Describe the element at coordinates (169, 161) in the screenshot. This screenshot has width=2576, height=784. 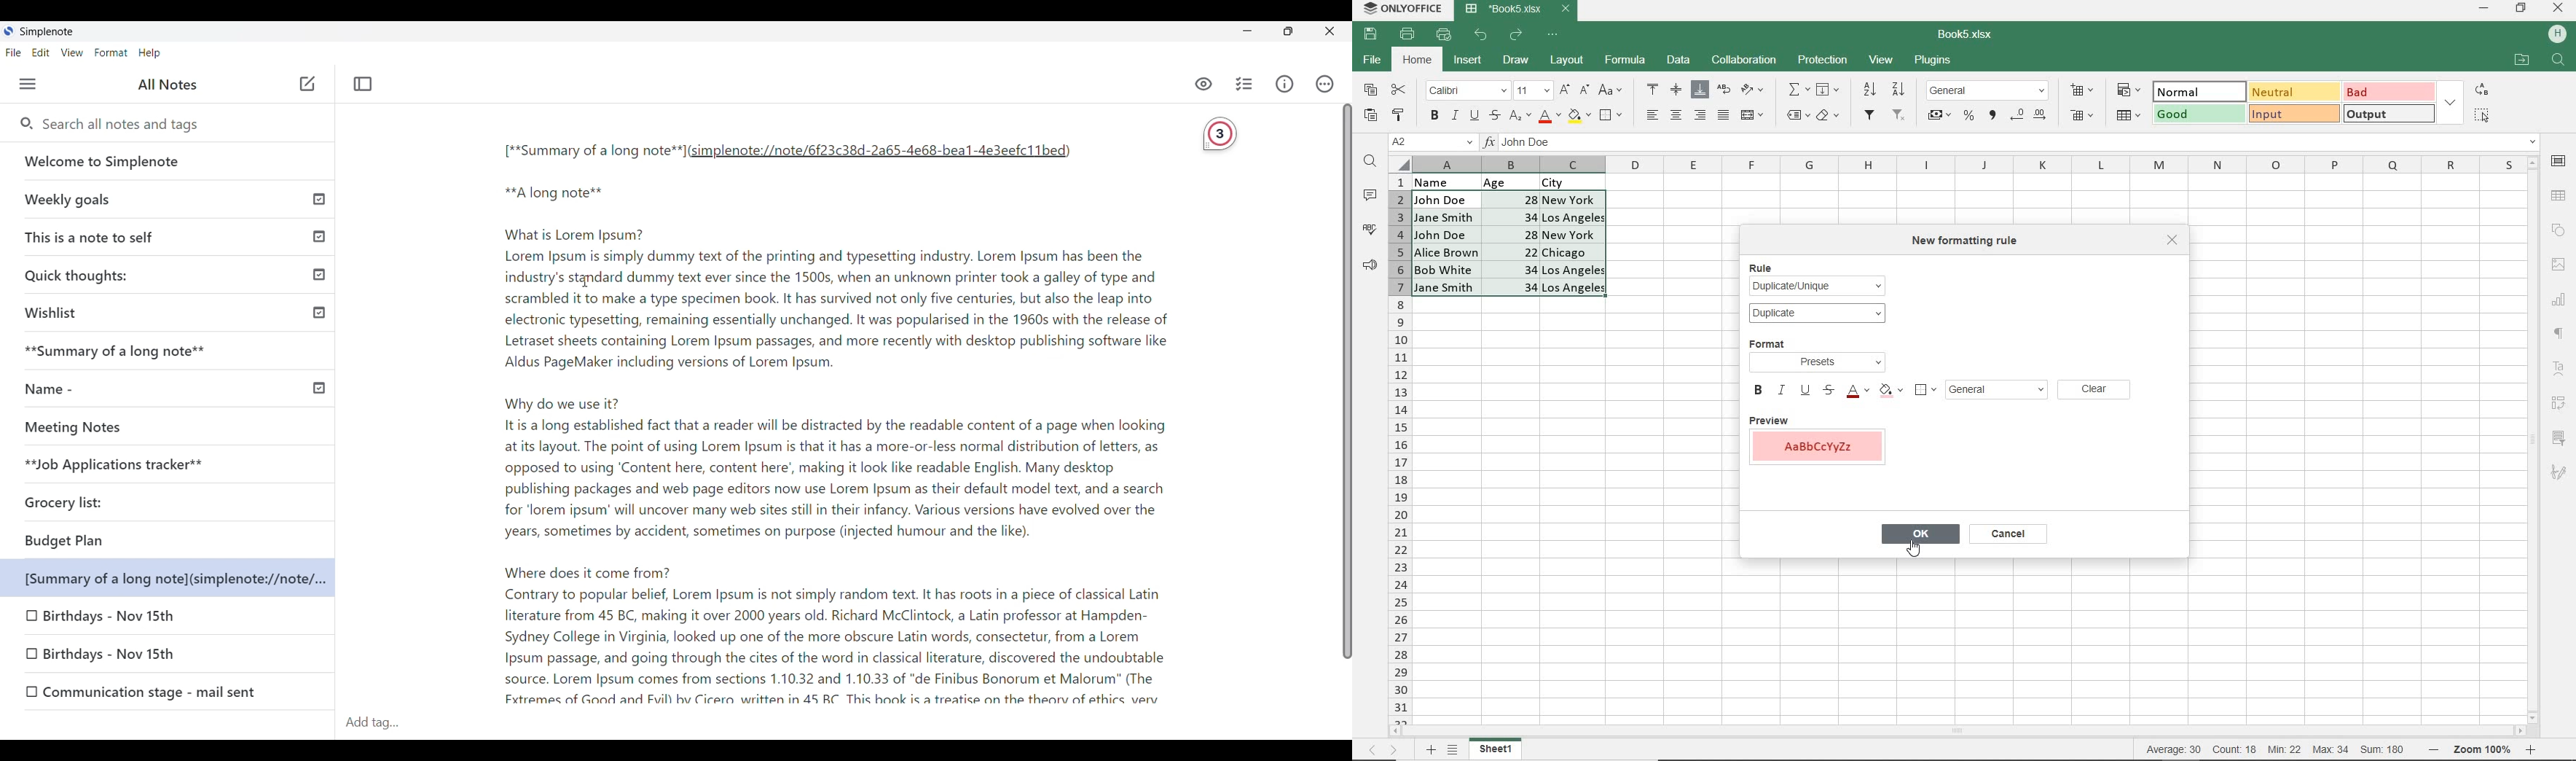
I see `Welcome to Simplenote` at that location.